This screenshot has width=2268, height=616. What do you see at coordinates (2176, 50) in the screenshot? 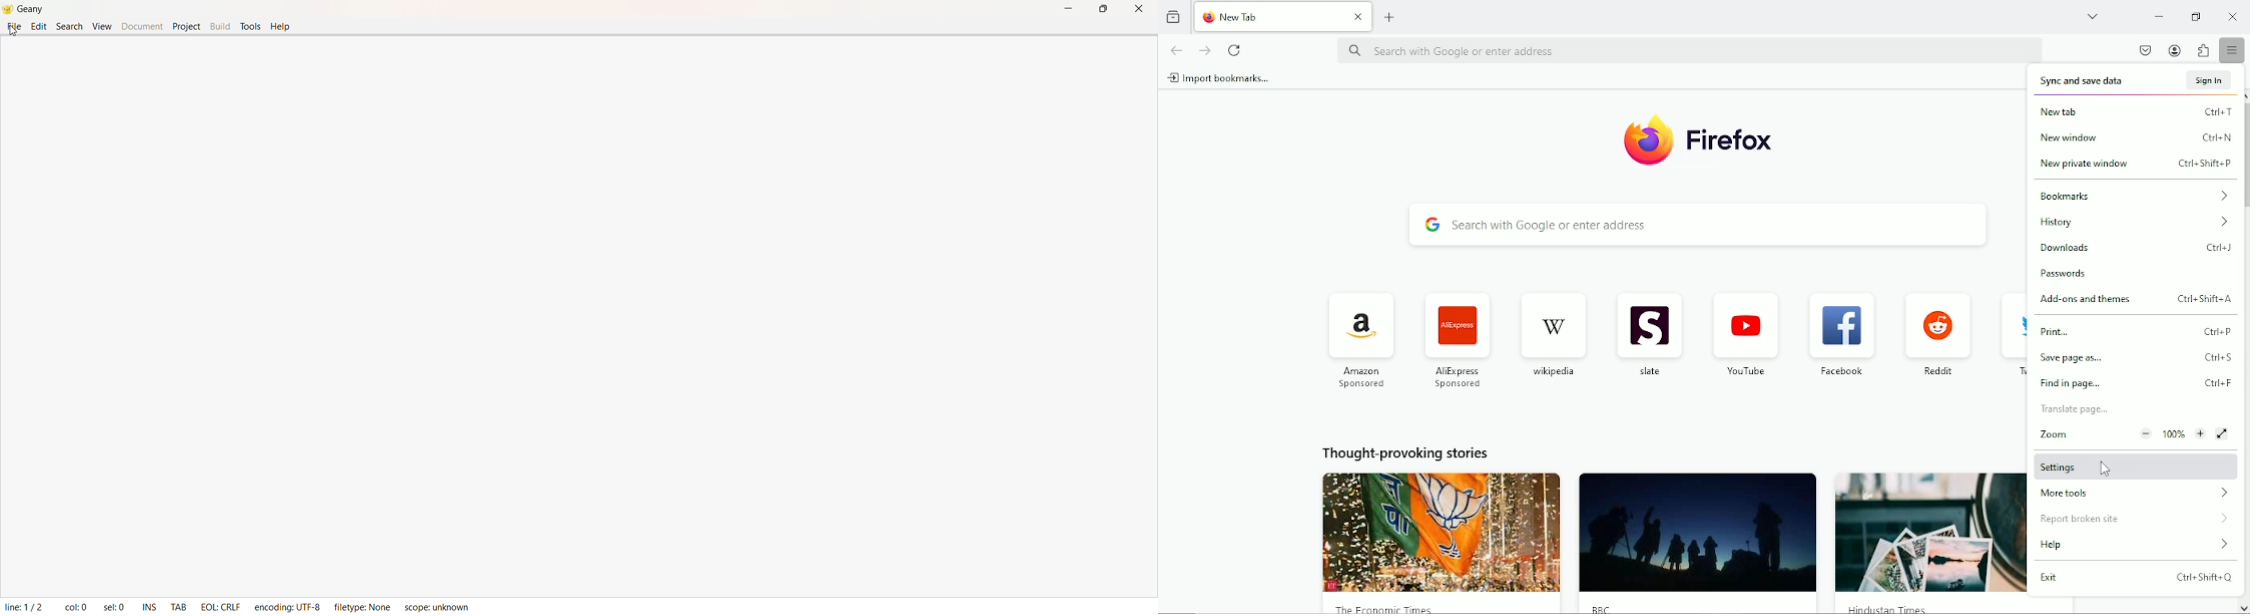
I see `account` at bounding box center [2176, 50].